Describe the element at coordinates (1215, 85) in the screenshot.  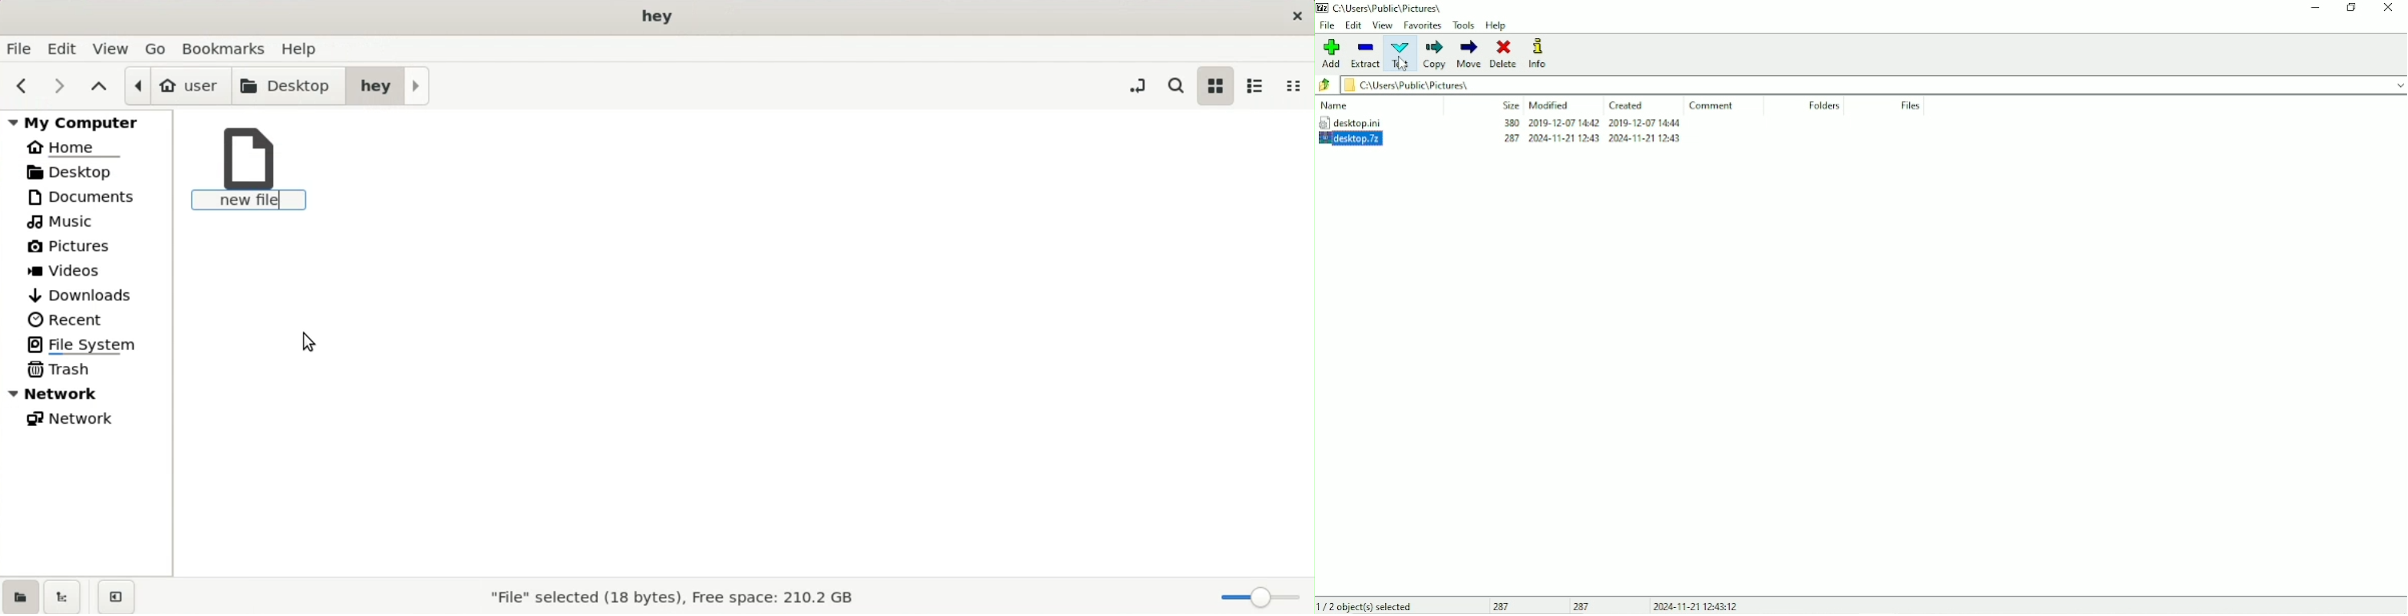
I see `icon view` at that location.